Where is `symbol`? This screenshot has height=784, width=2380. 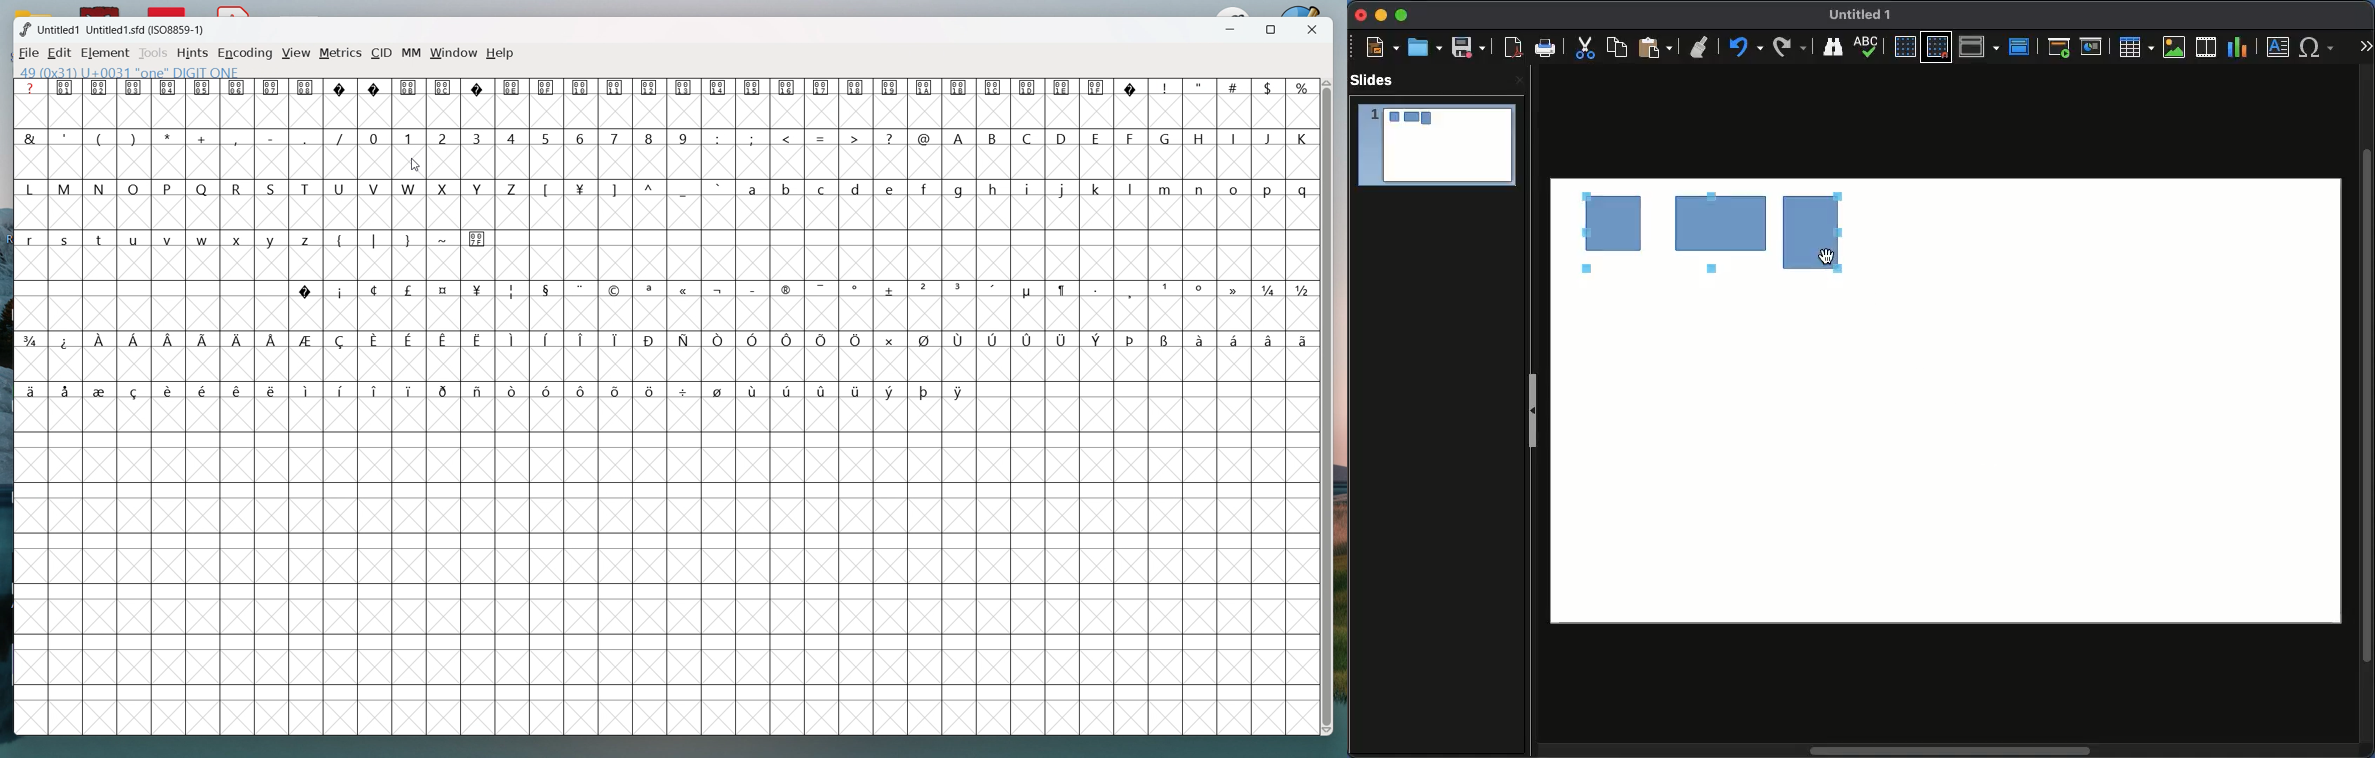
symbol is located at coordinates (341, 290).